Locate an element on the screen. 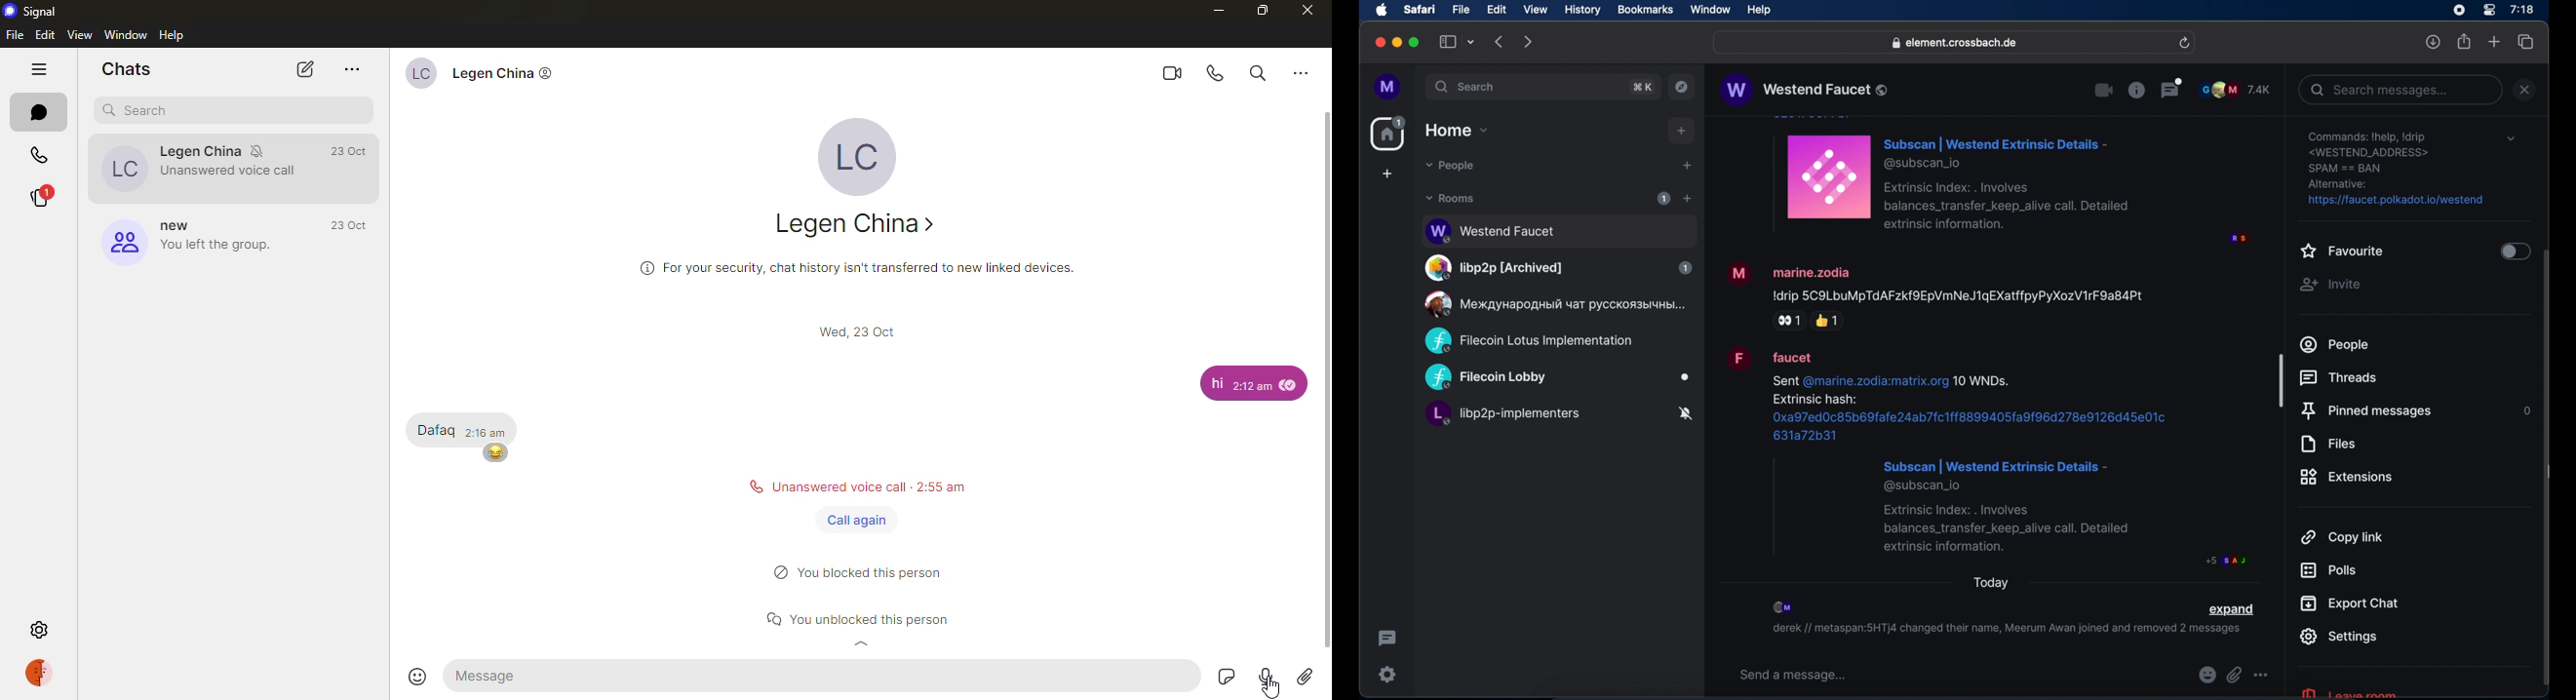 The height and width of the screenshot is (700, 2576). chats is located at coordinates (126, 71).